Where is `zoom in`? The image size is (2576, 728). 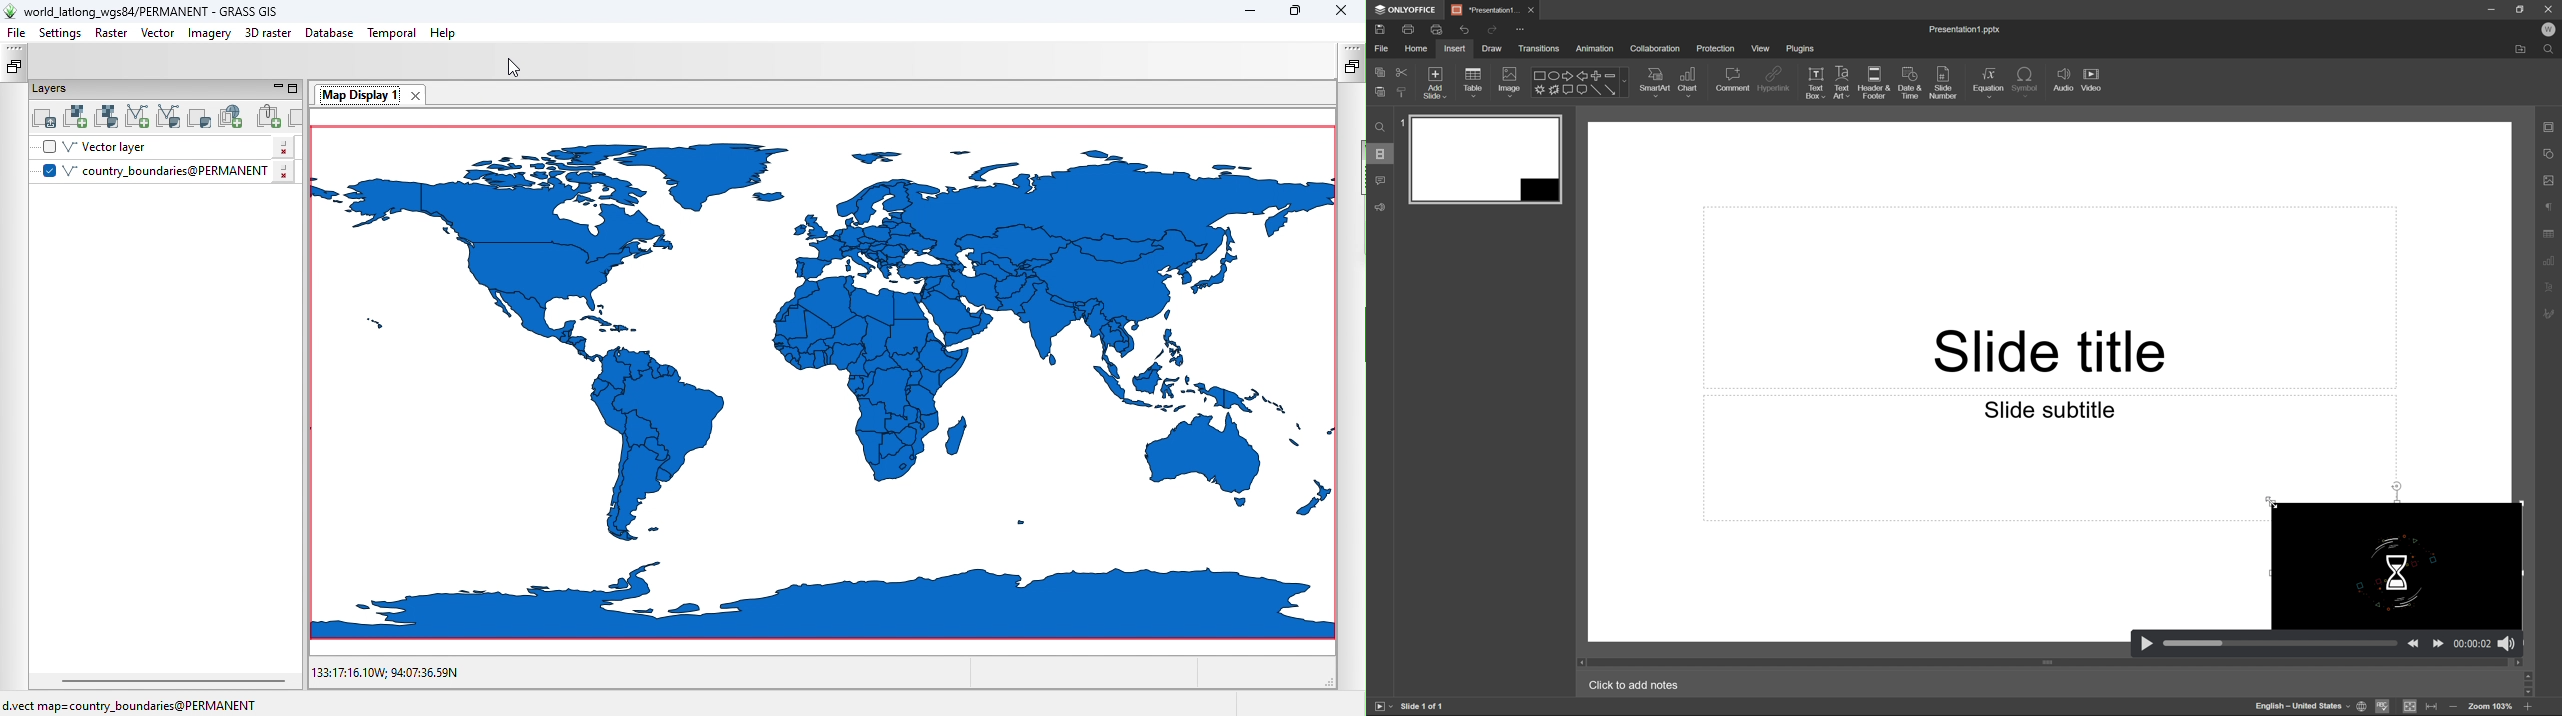 zoom in is located at coordinates (2454, 708).